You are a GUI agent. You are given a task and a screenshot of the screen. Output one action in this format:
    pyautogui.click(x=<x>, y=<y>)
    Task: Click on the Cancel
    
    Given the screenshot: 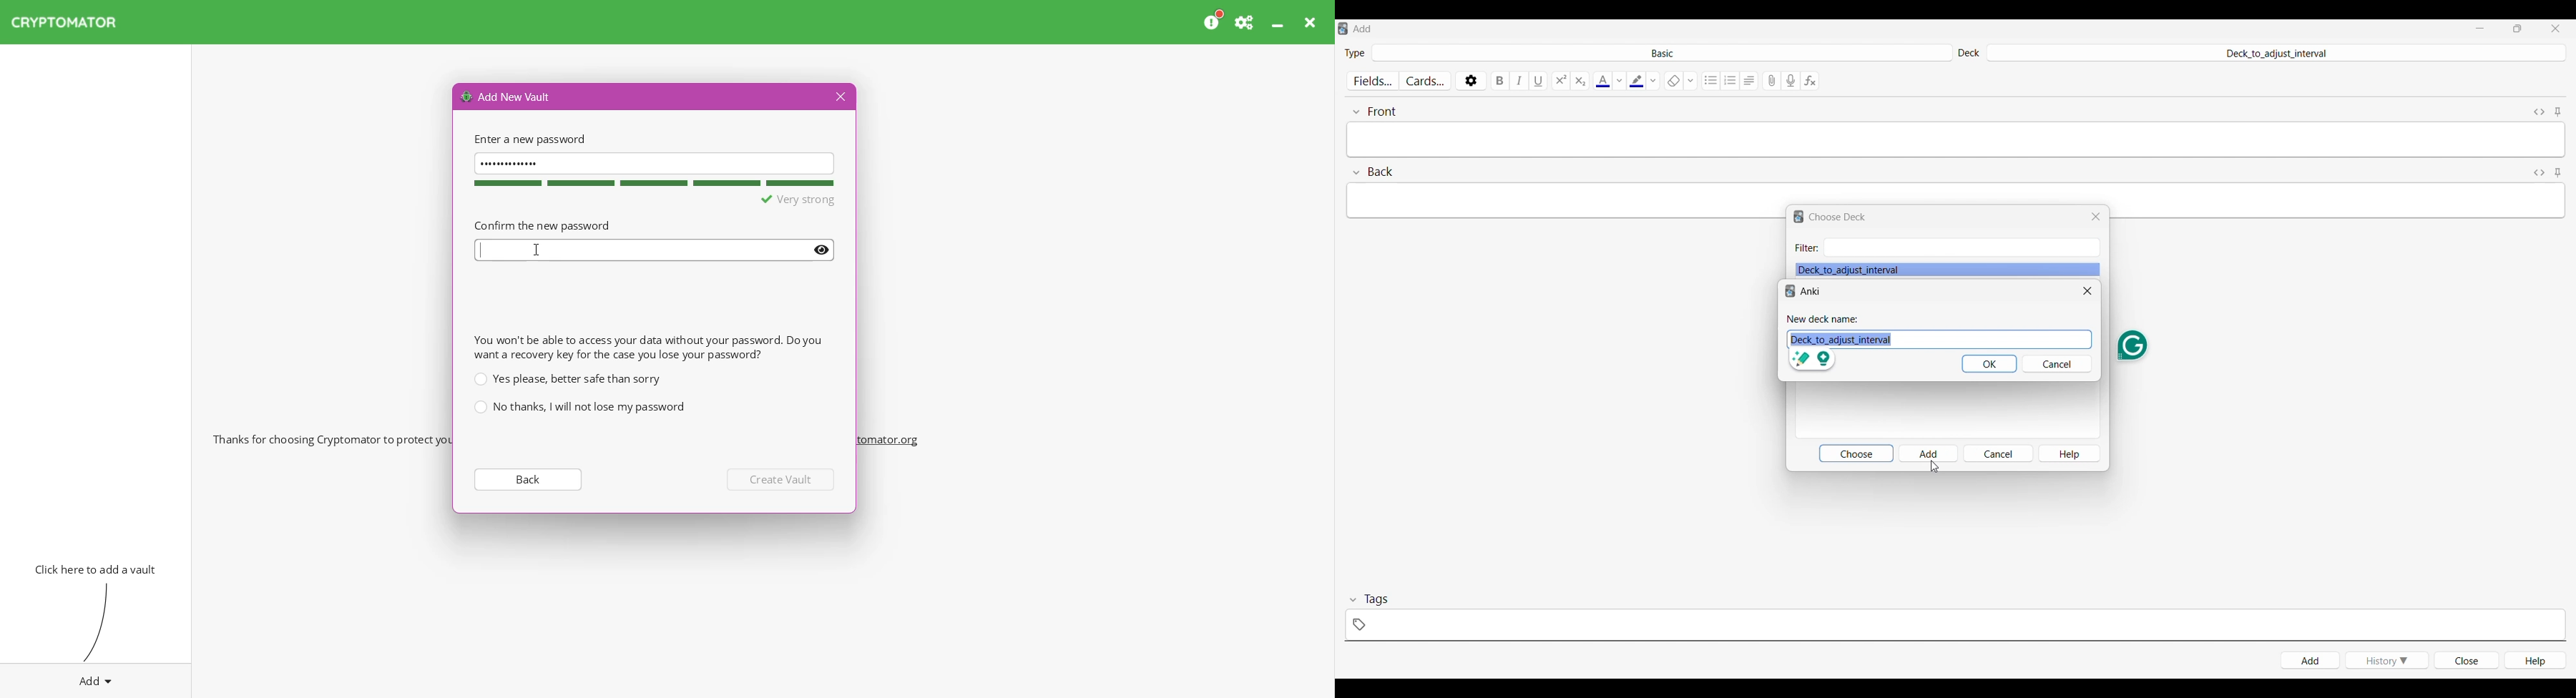 What is the action you would take?
    pyautogui.click(x=2058, y=364)
    